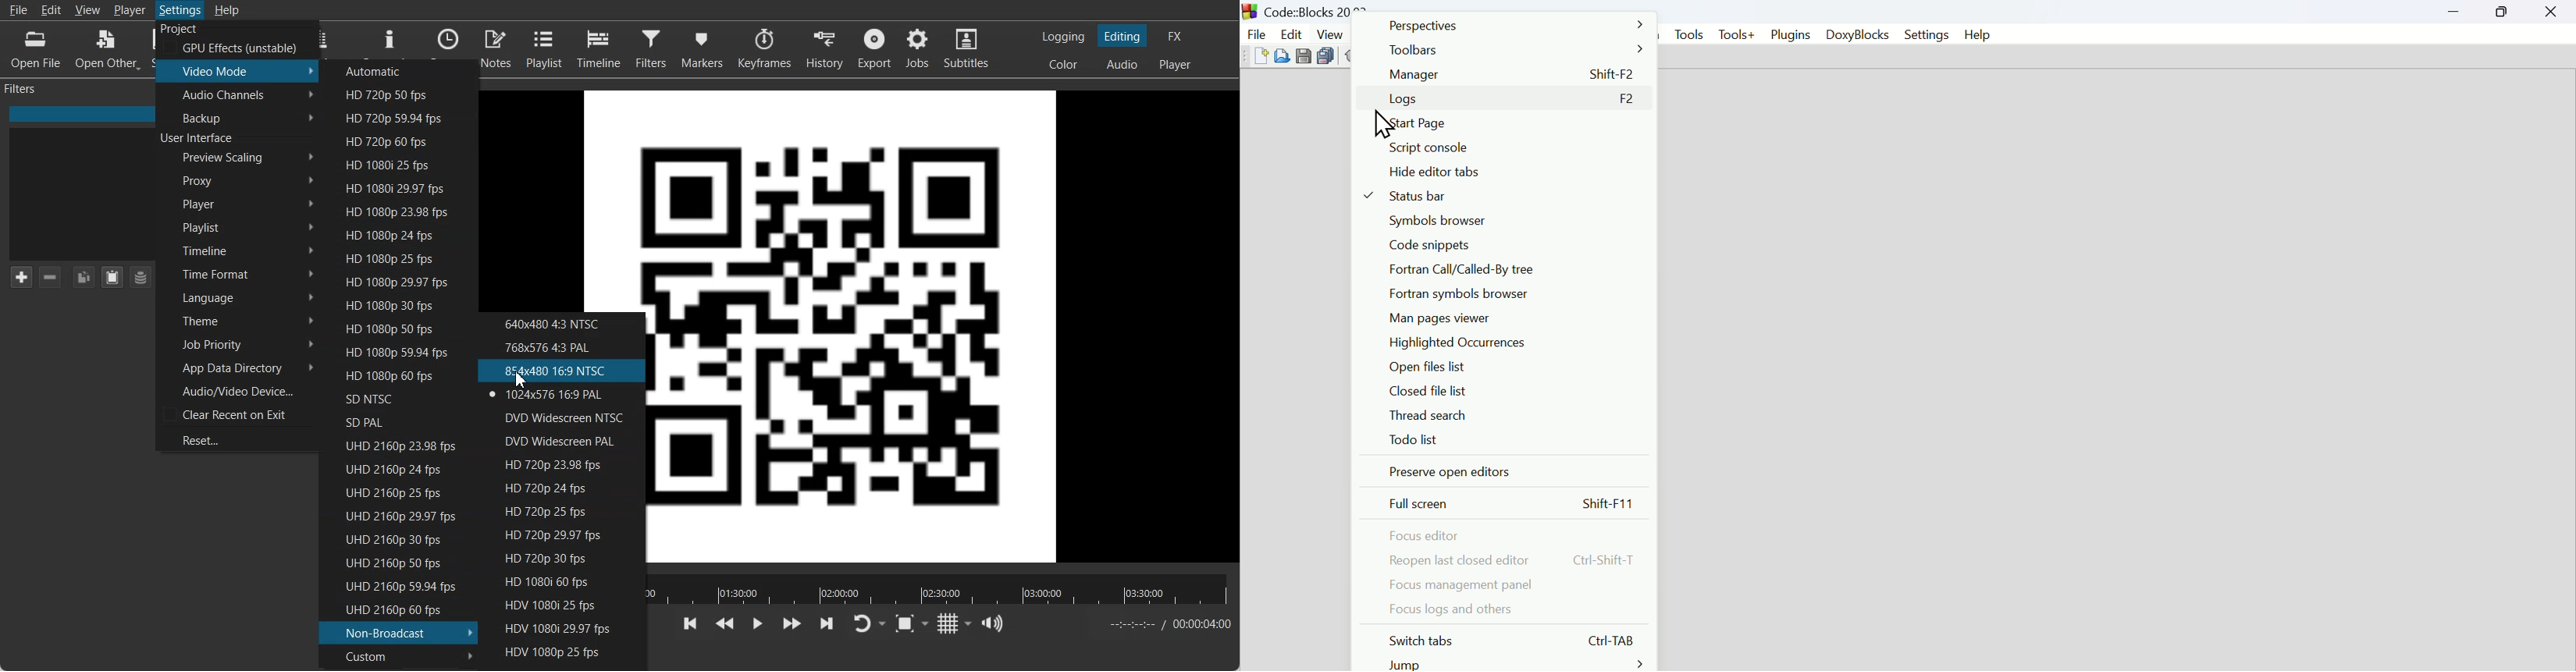 Image resolution: width=2576 pixels, height=672 pixels. What do you see at coordinates (1516, 391) in the screenshot?
I see `Closed file list` at bounding box center [1516, 391].